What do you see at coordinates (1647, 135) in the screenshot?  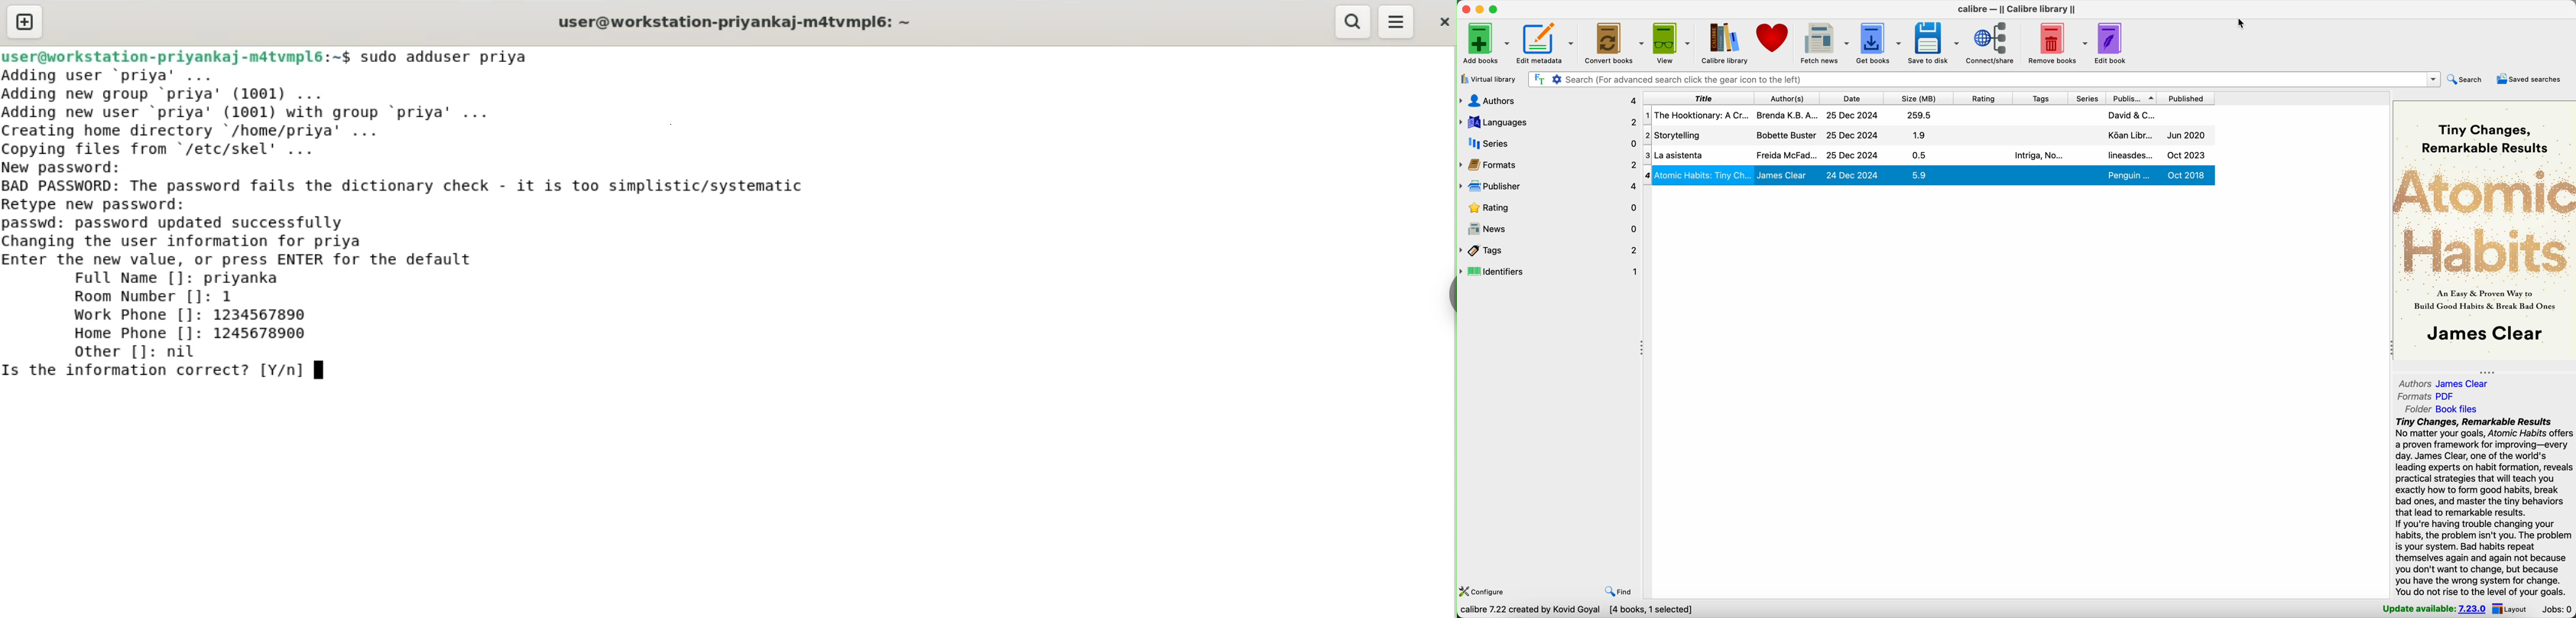 I see `2` at bounding box center [1647, 135].